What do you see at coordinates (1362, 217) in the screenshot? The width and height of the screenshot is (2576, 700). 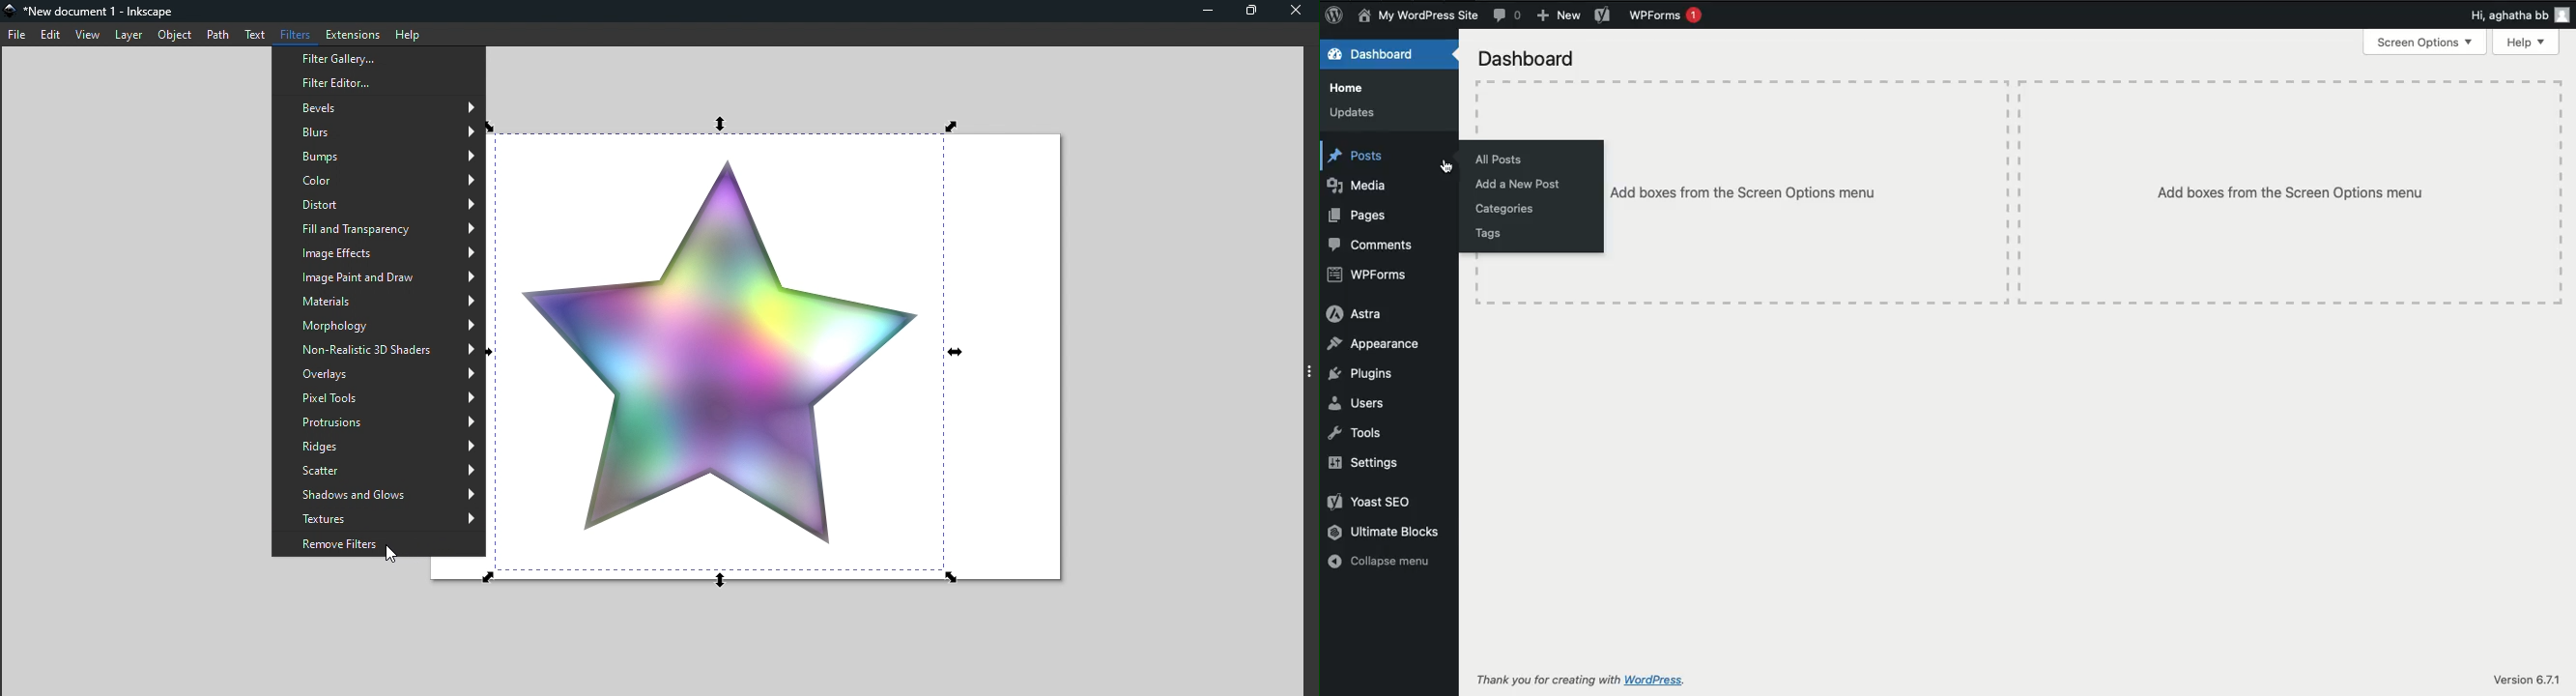 I see `Pages` at bounding box center [1362, 217].